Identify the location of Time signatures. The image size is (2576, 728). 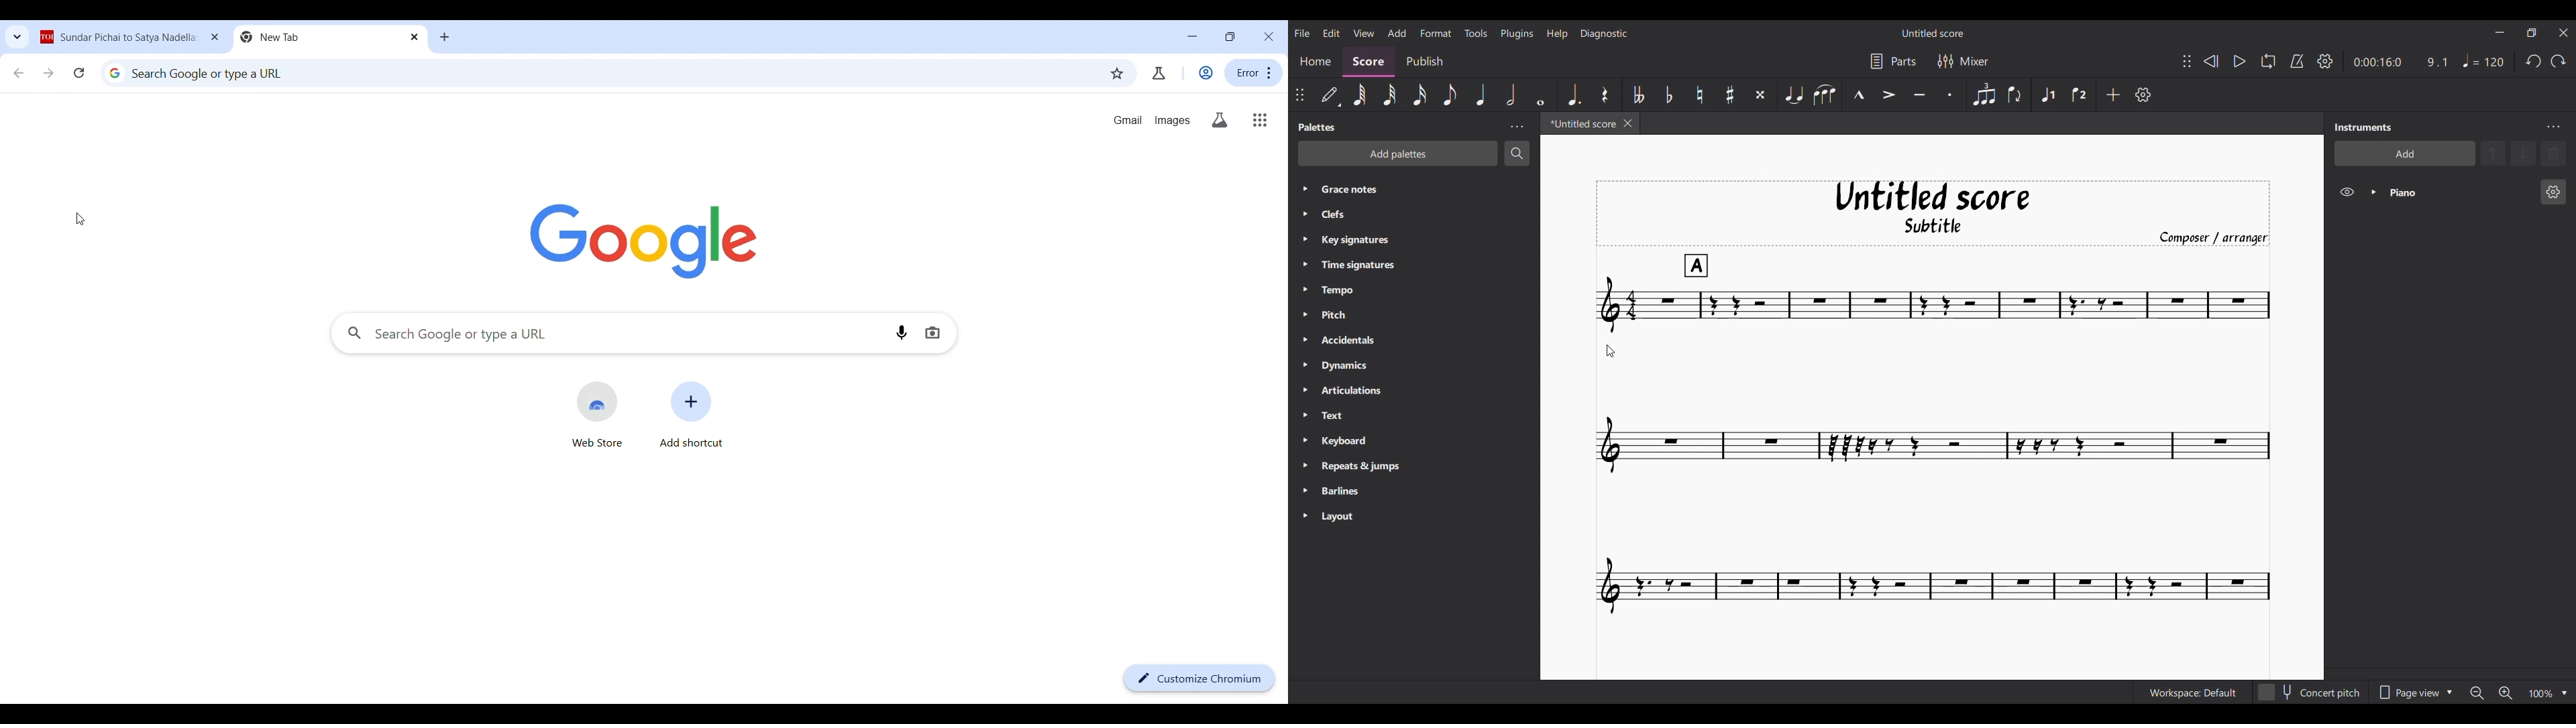
(1371, 264).